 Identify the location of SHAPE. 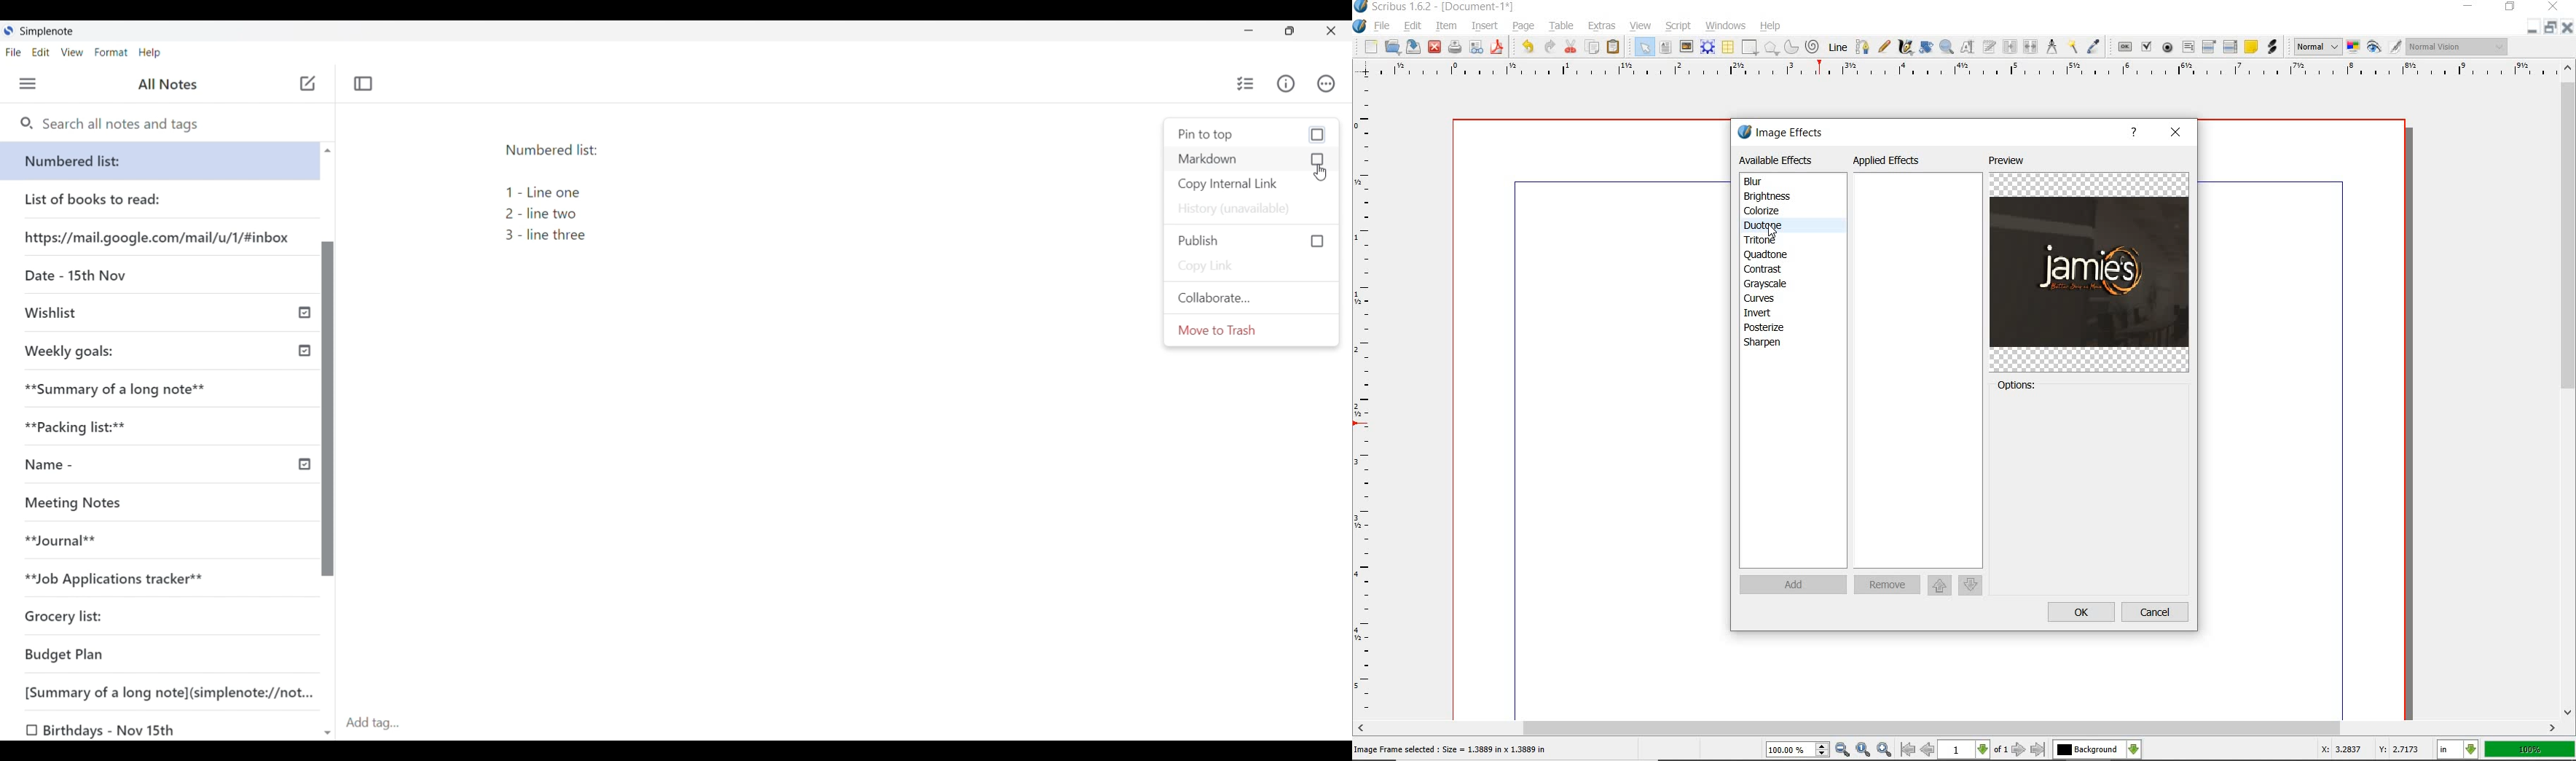
(1750, 47).